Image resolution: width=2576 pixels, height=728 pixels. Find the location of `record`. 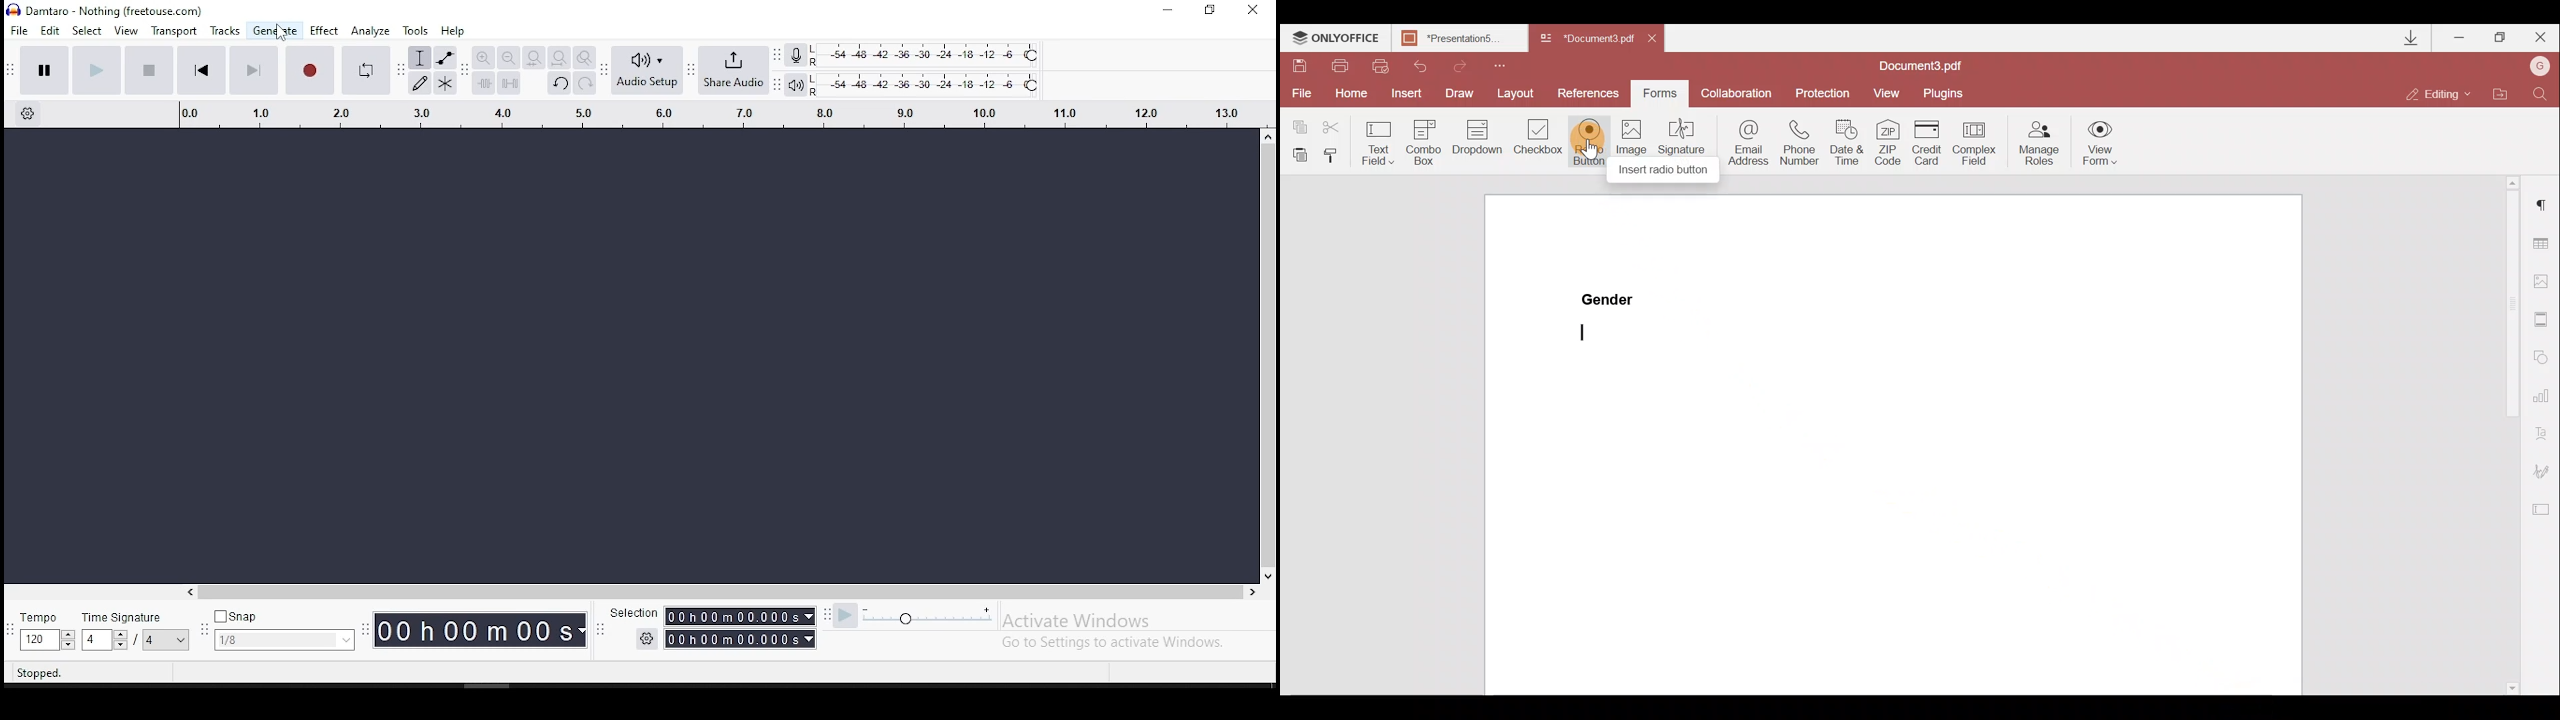

record is located at coordinates (307, 69).